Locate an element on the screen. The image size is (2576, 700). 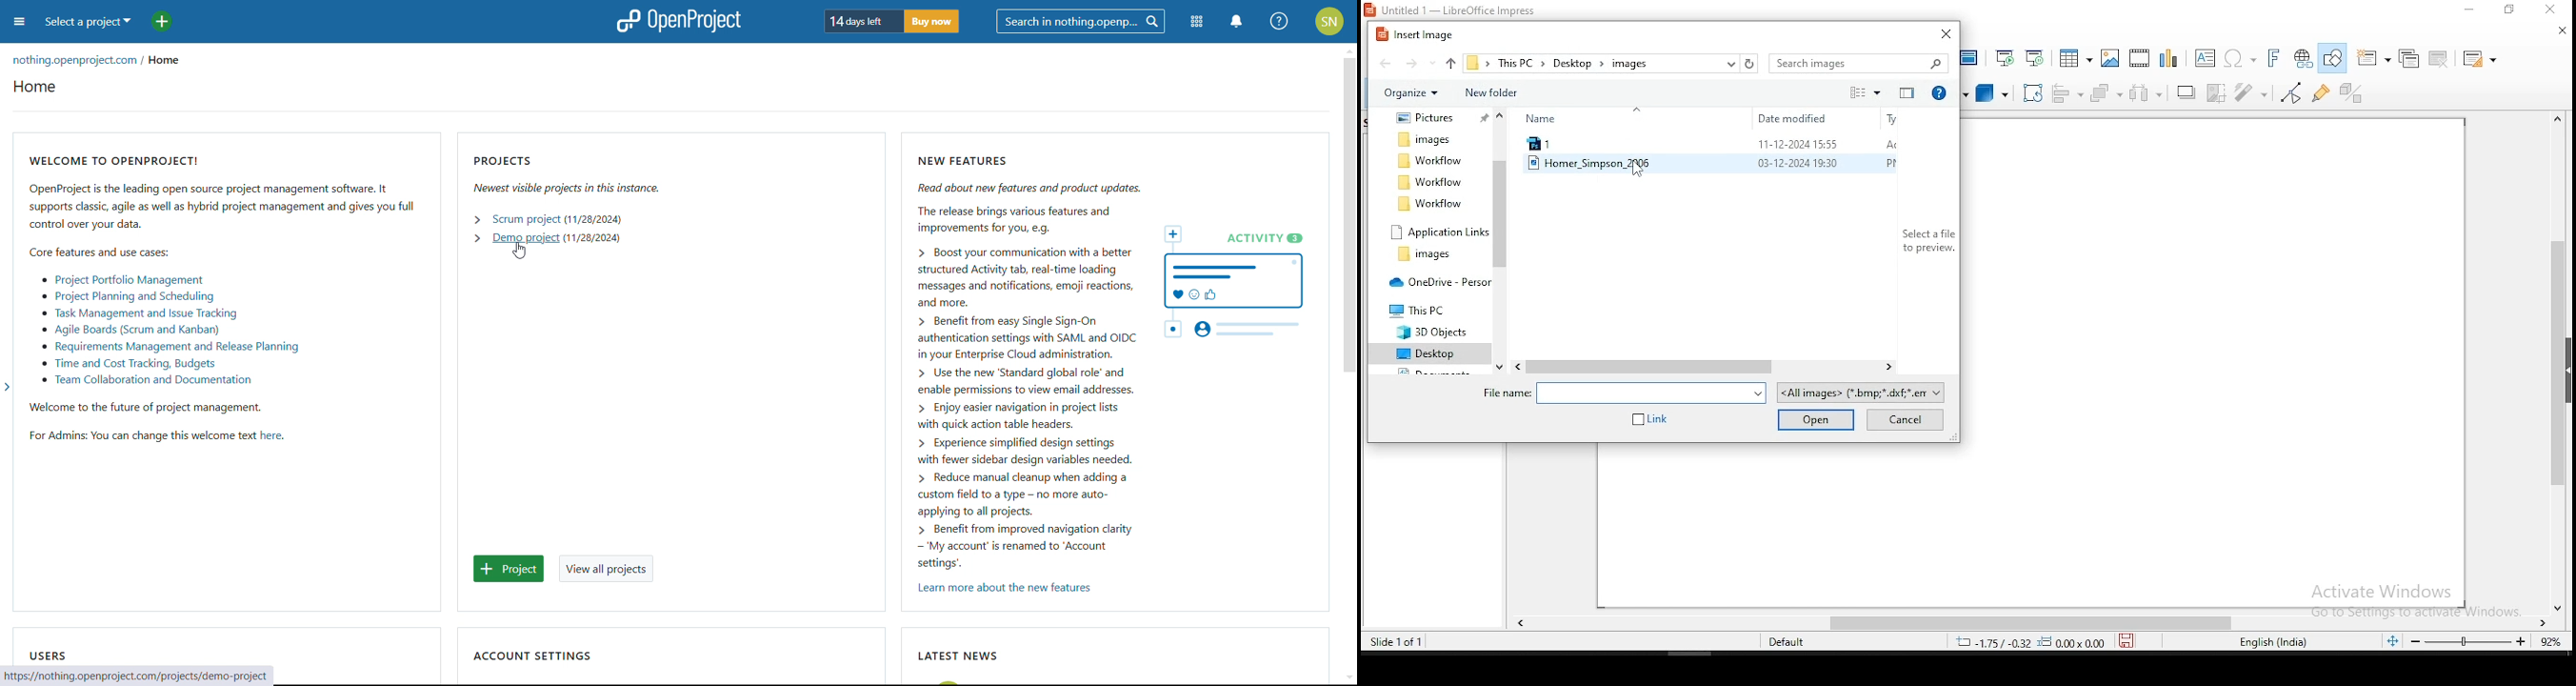
 is located at coordinates (2167, 56).